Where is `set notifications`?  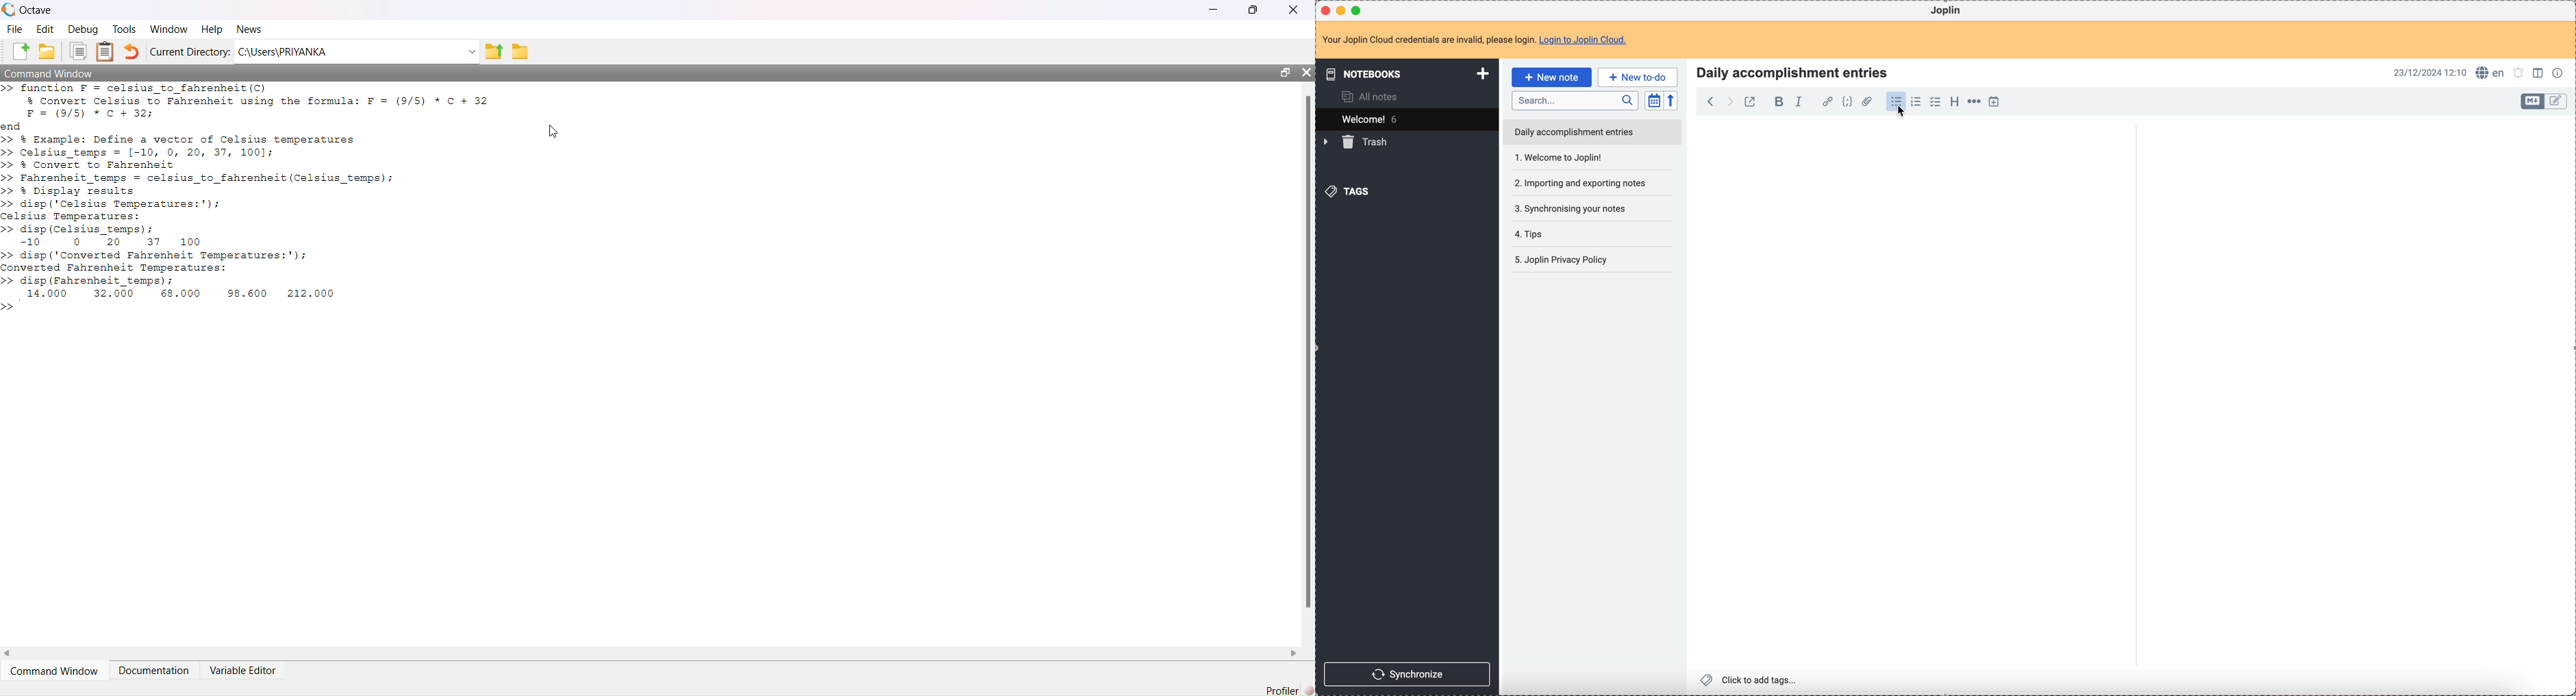 set notifications is located at coordinates (2520, 74).